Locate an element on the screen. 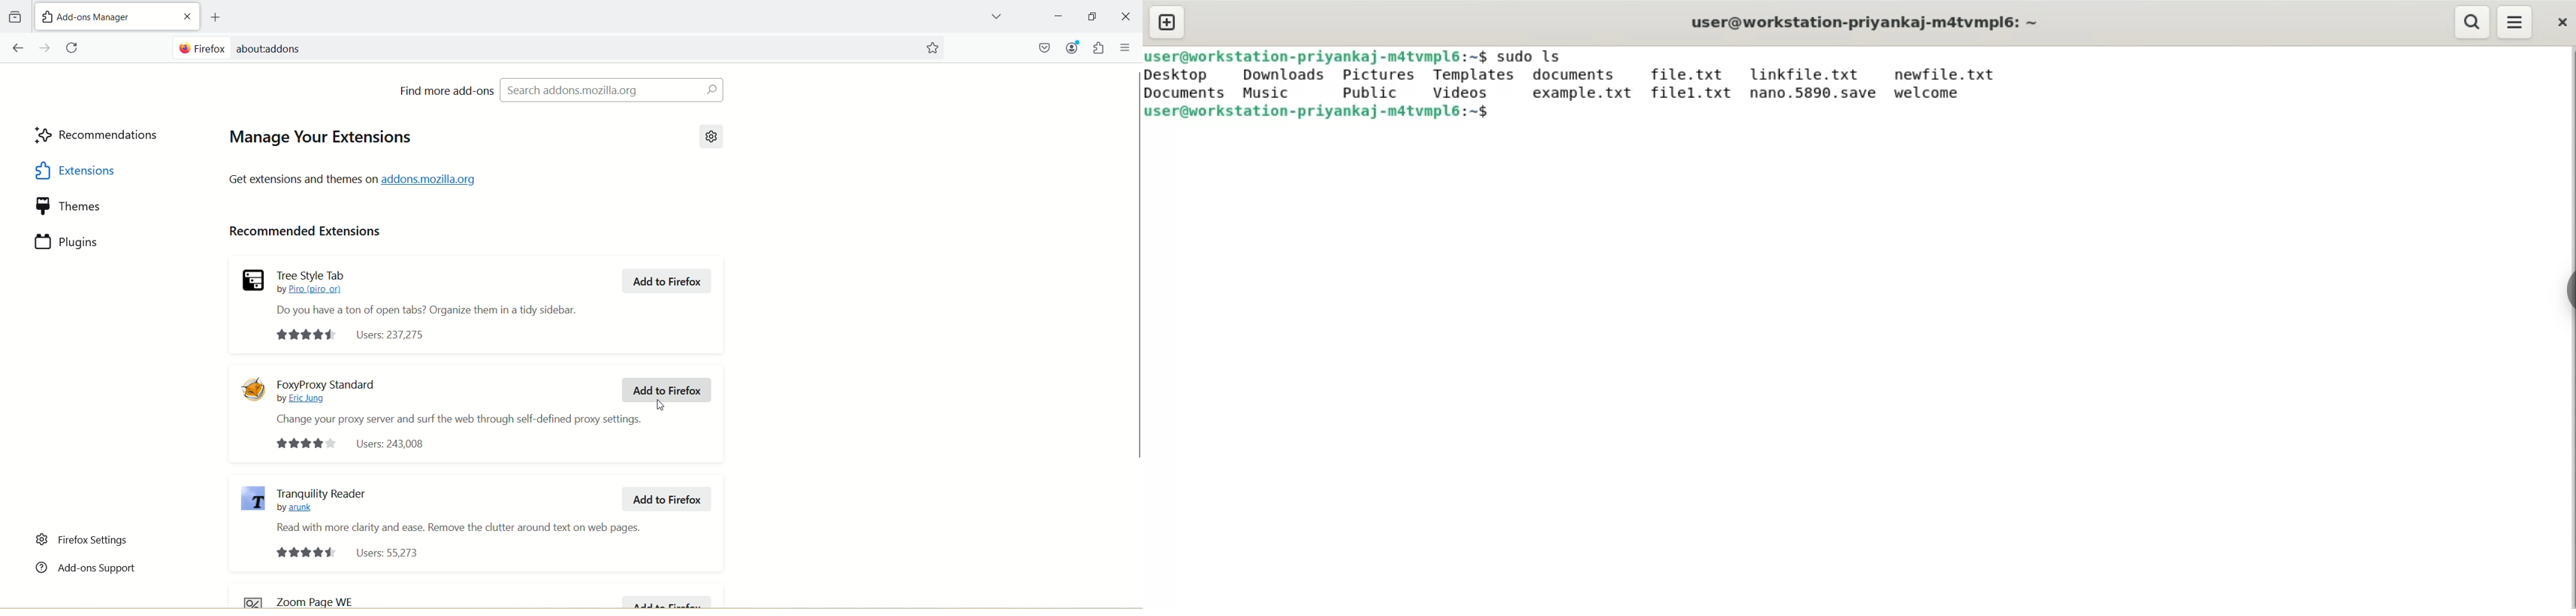 The height and width of the screenshot is (616, 2576). file1 is located at coordinates (1693, 93).